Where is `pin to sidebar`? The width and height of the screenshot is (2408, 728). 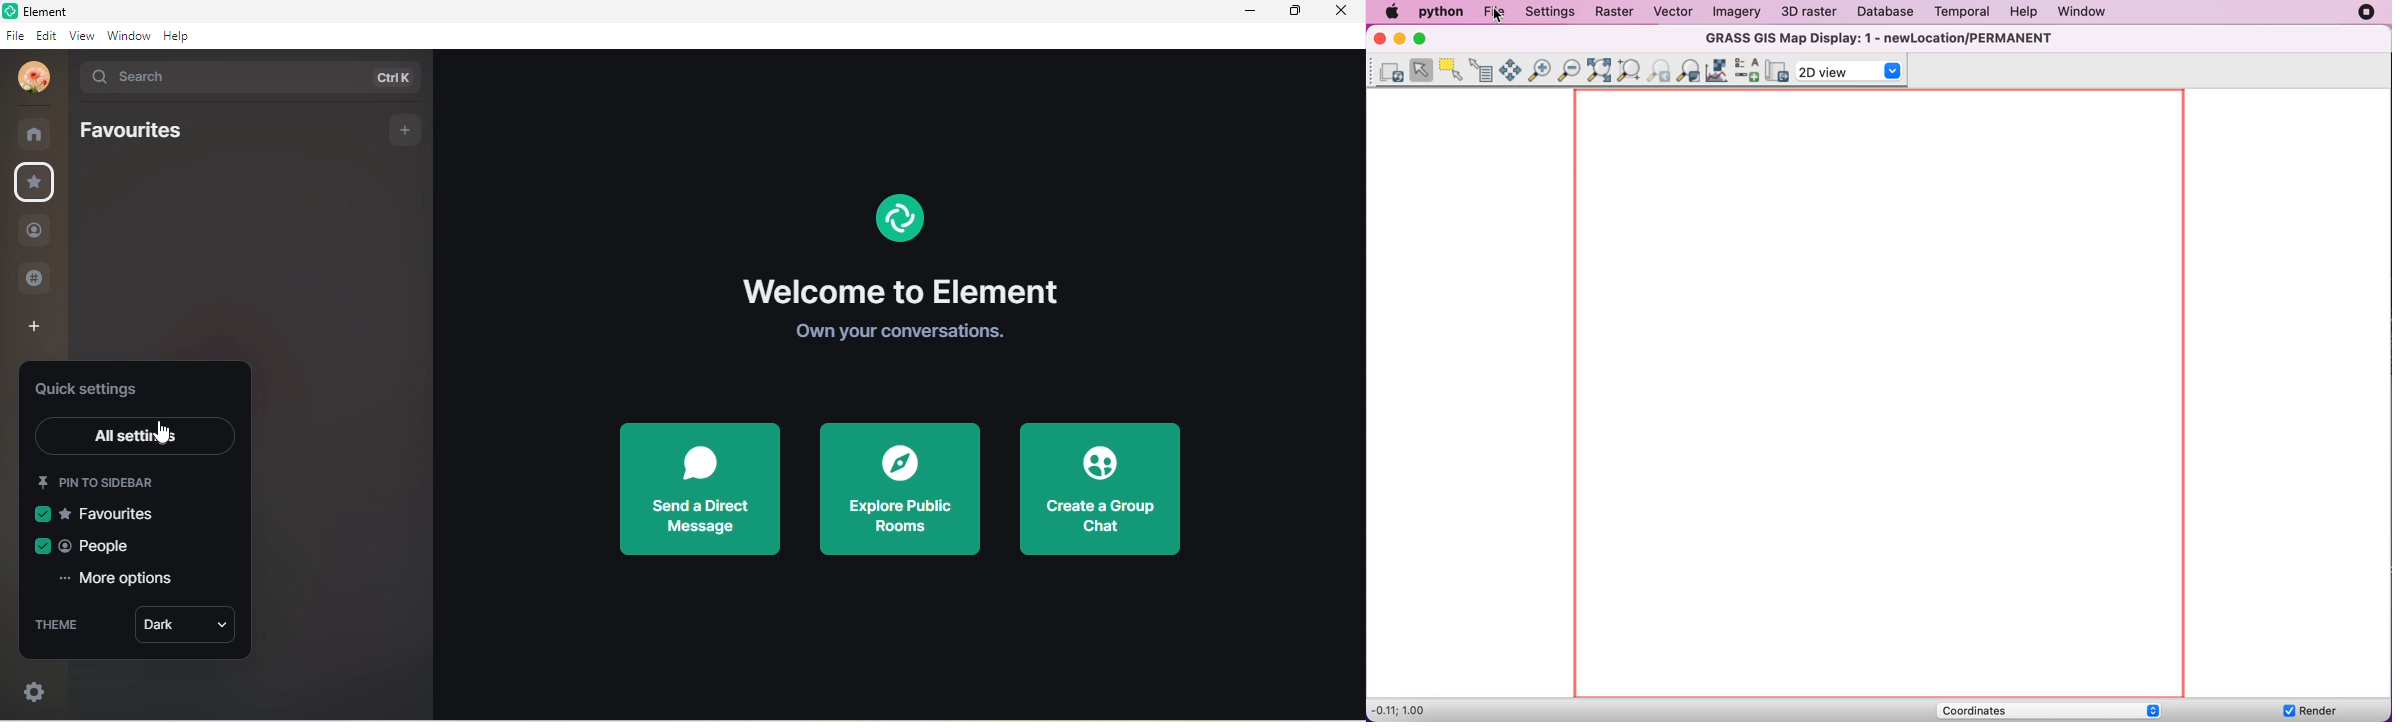 pin to sidebar is located at coordinates (103, 484).